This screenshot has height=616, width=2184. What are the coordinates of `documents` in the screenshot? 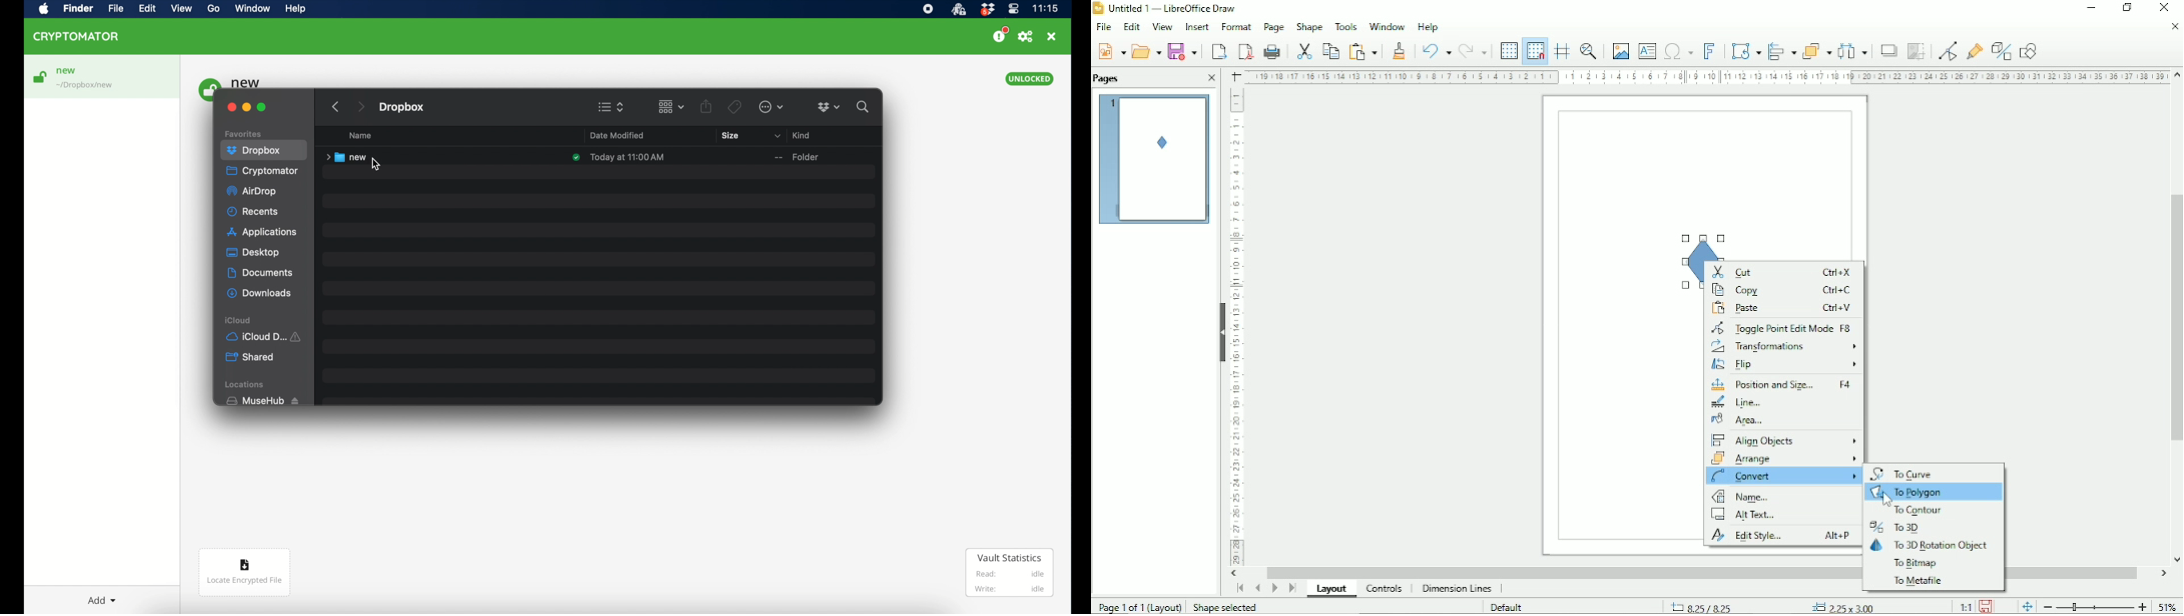 It's located at (260, 273).